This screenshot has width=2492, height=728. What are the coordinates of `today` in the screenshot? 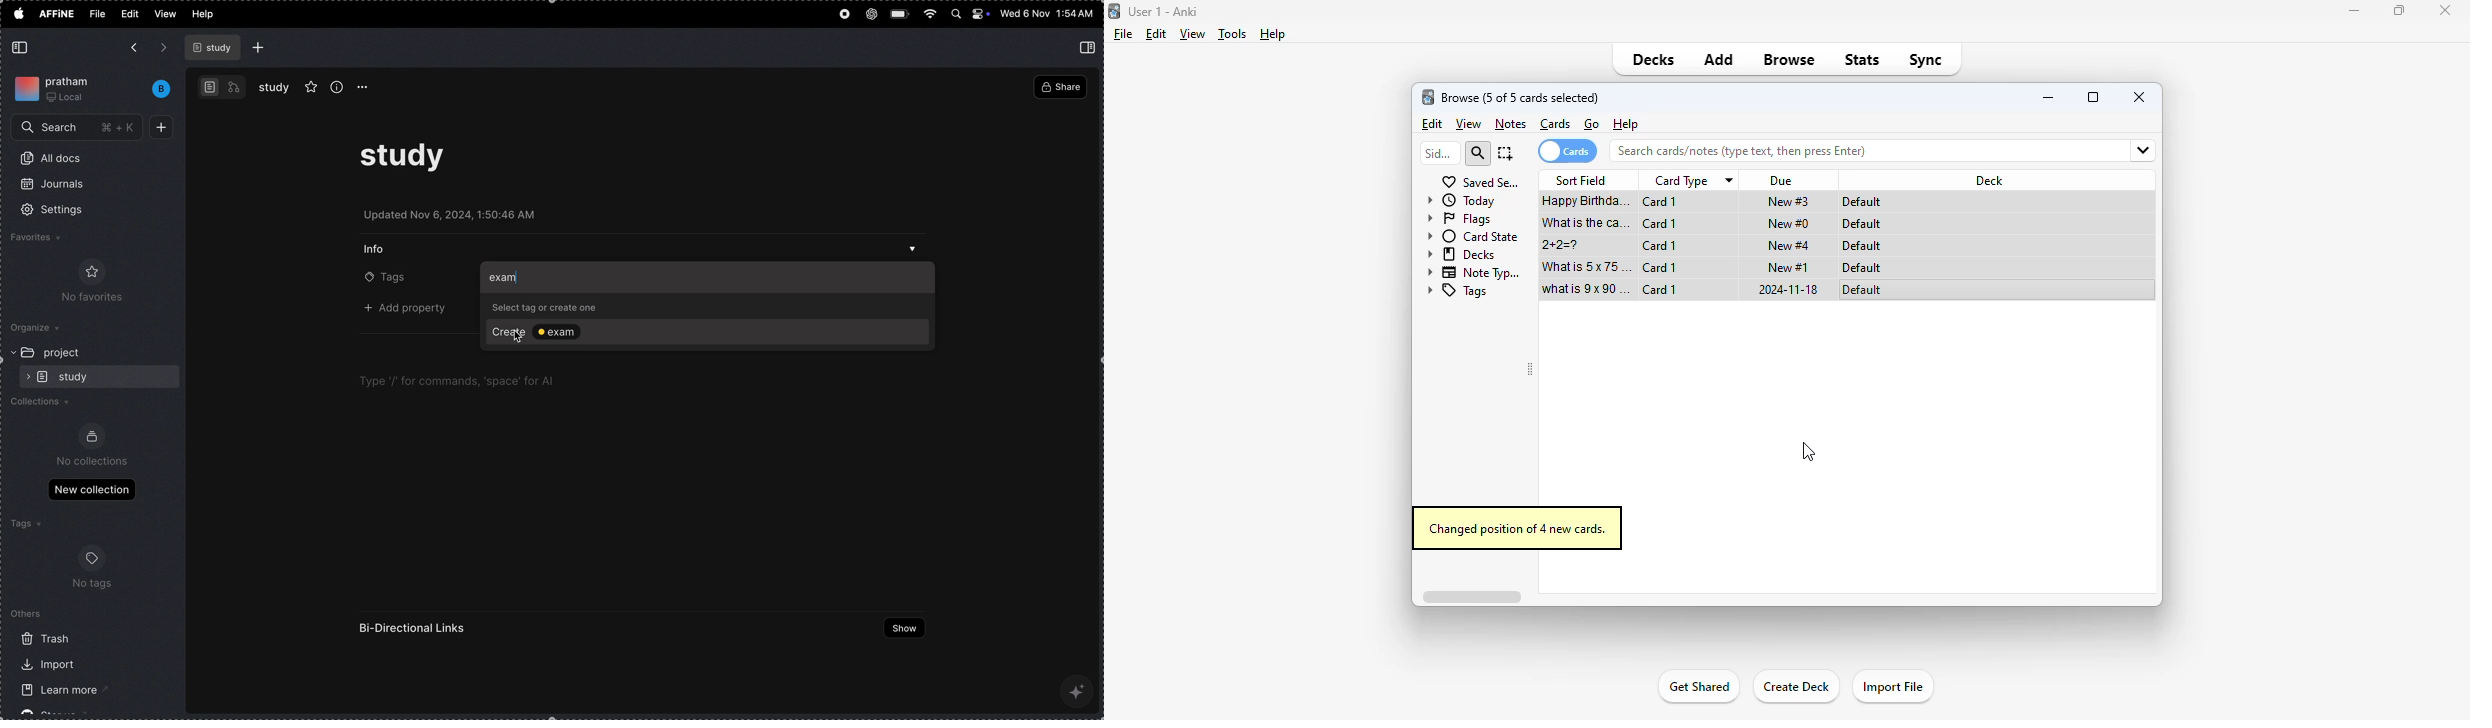 It's located at (1460, 201).